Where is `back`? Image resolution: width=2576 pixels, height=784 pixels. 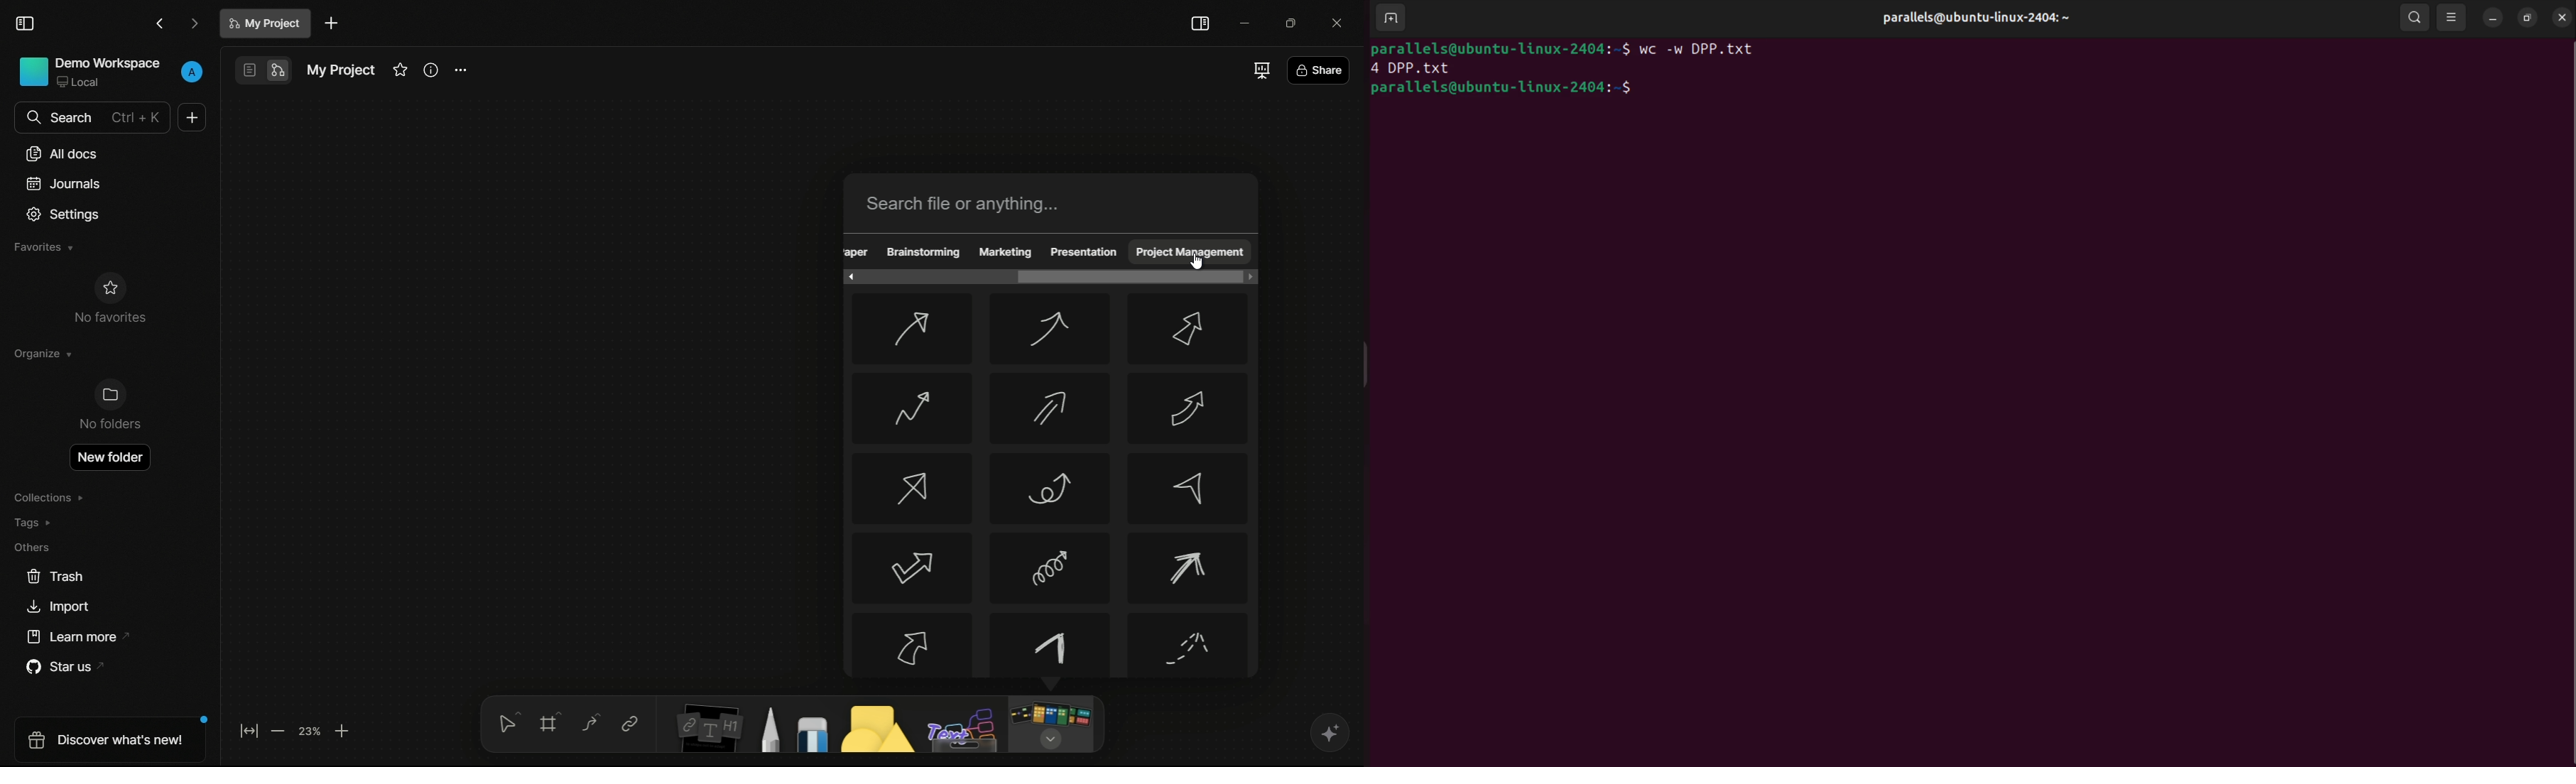 back is located at coordinates (161, 24).